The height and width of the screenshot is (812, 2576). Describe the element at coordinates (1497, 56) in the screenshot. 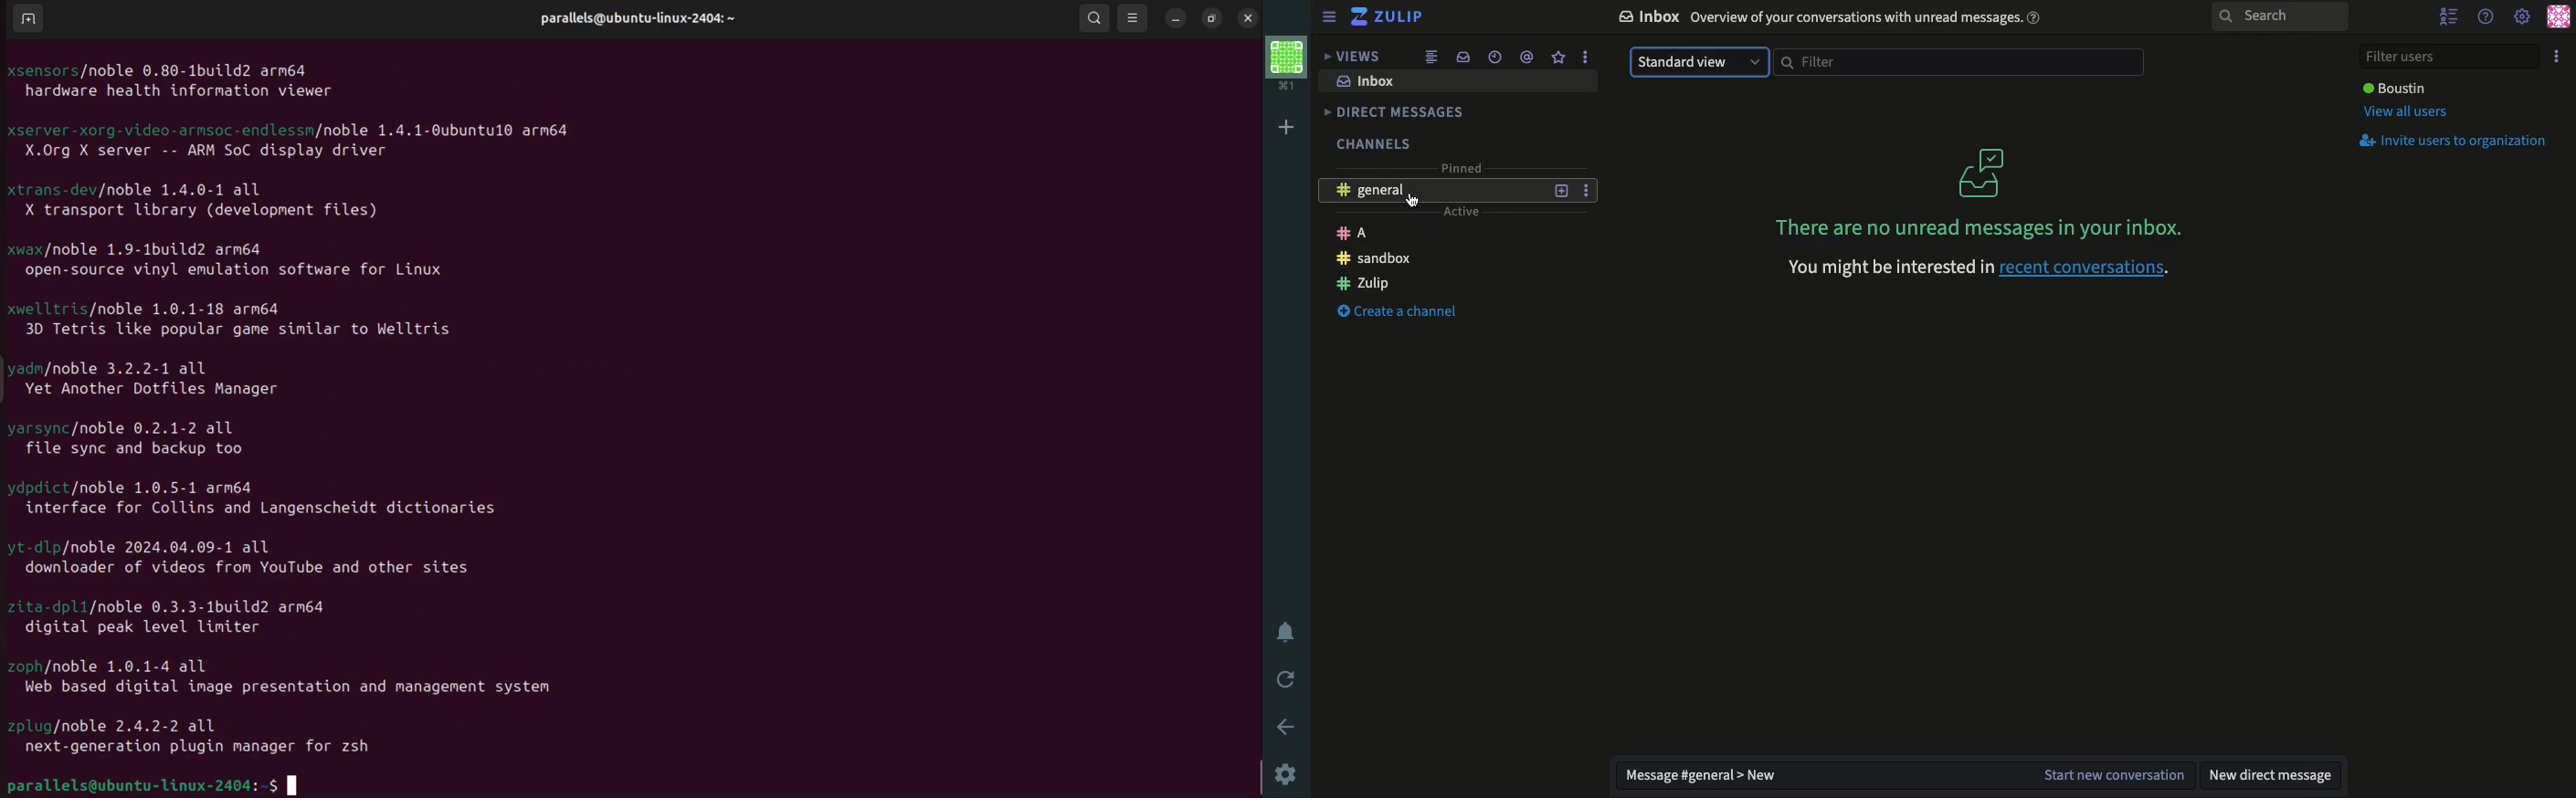

I see `Time` at that location.